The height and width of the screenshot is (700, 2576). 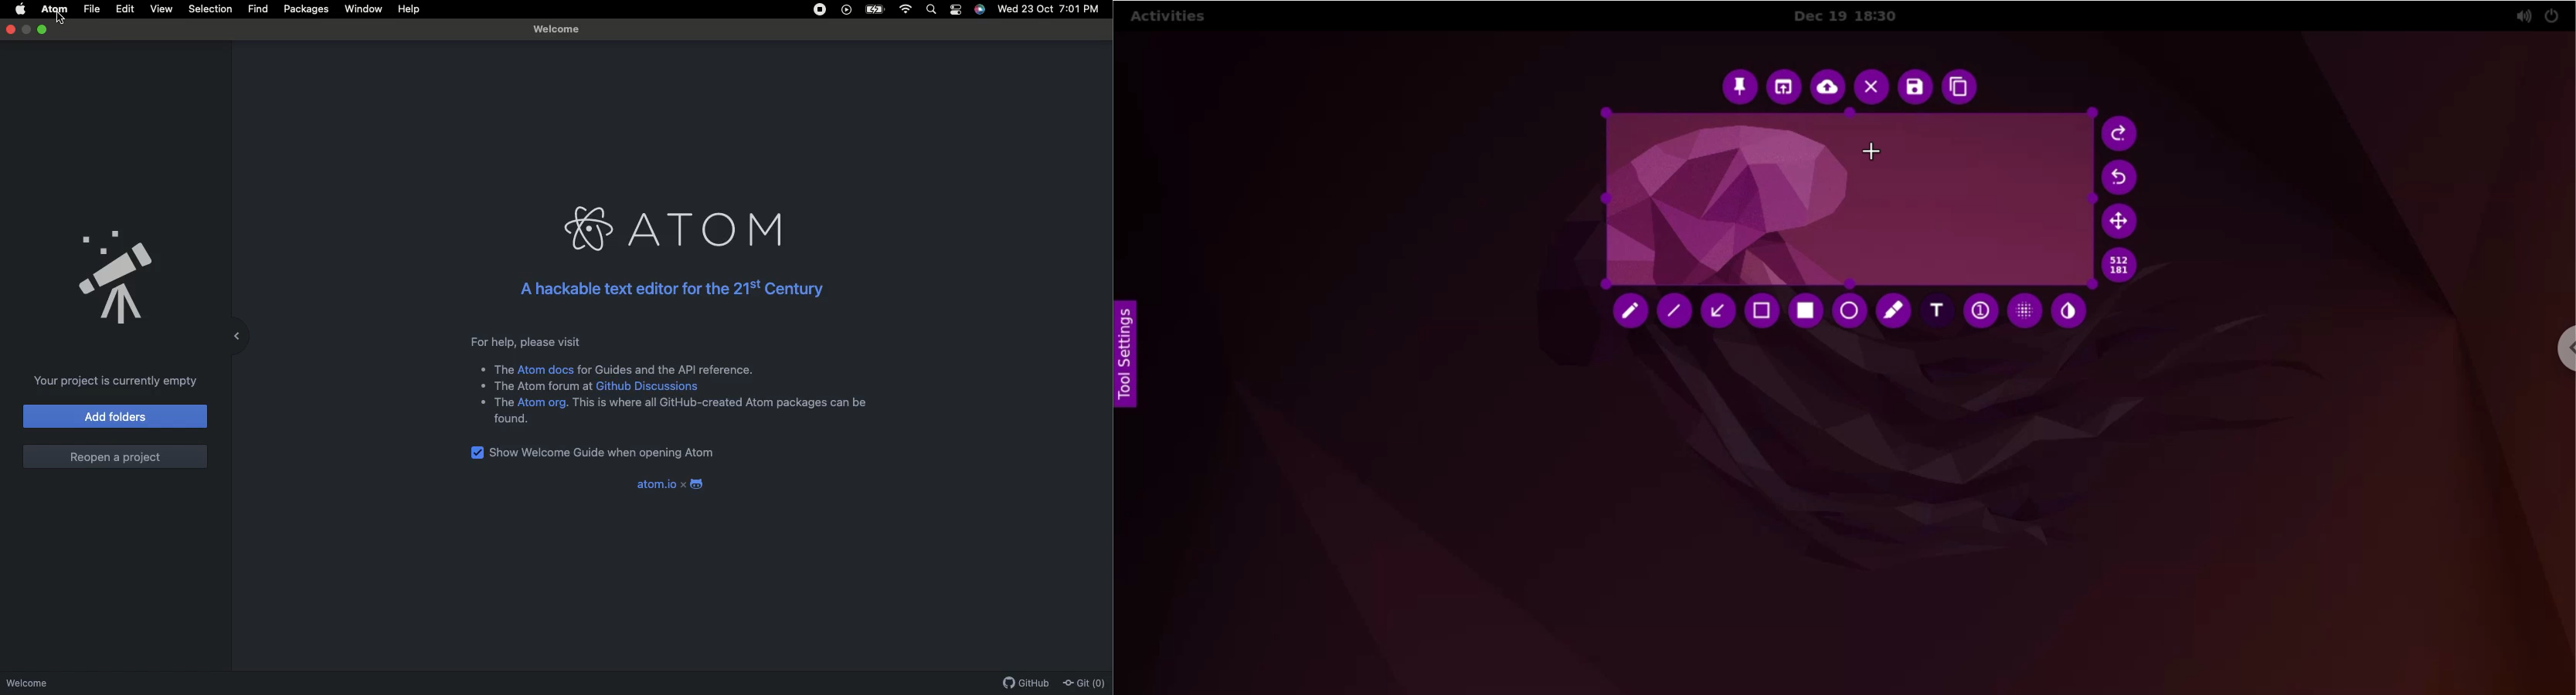 I want to click on redo, so click(x=2122, y=135).